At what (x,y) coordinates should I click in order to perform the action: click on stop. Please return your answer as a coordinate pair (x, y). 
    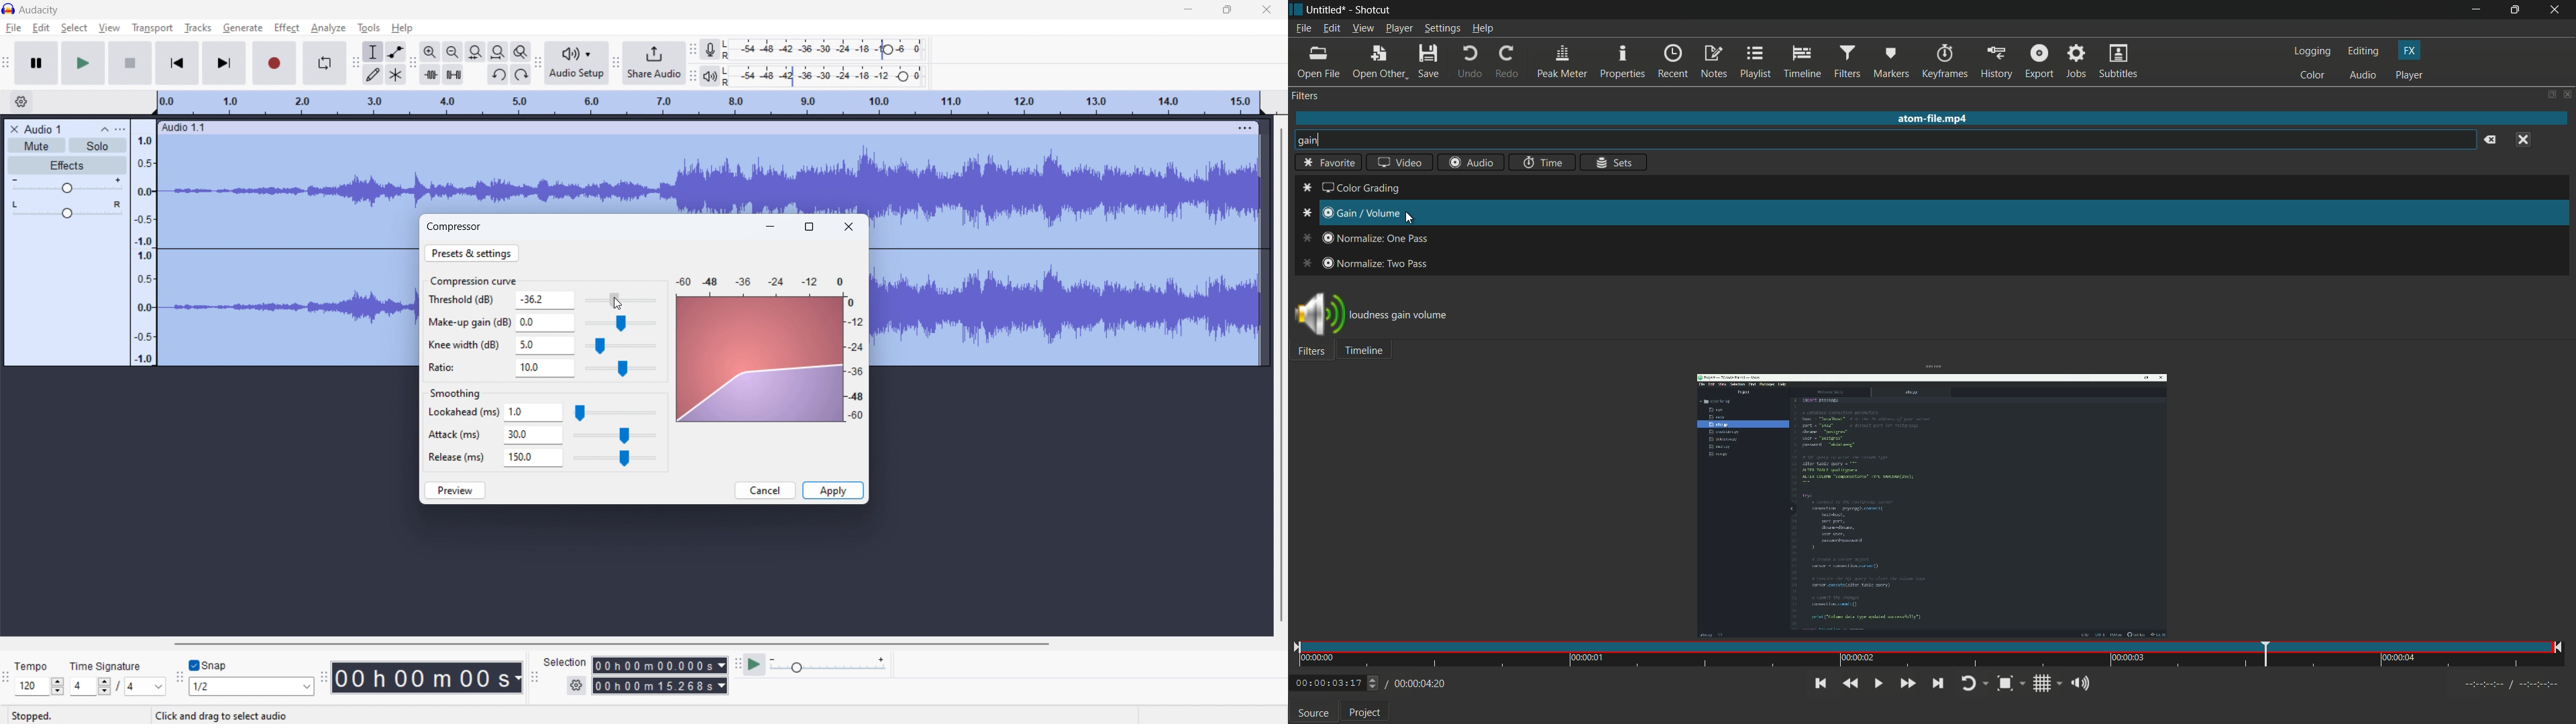
    Looking at the image, I should click on (130, 63).